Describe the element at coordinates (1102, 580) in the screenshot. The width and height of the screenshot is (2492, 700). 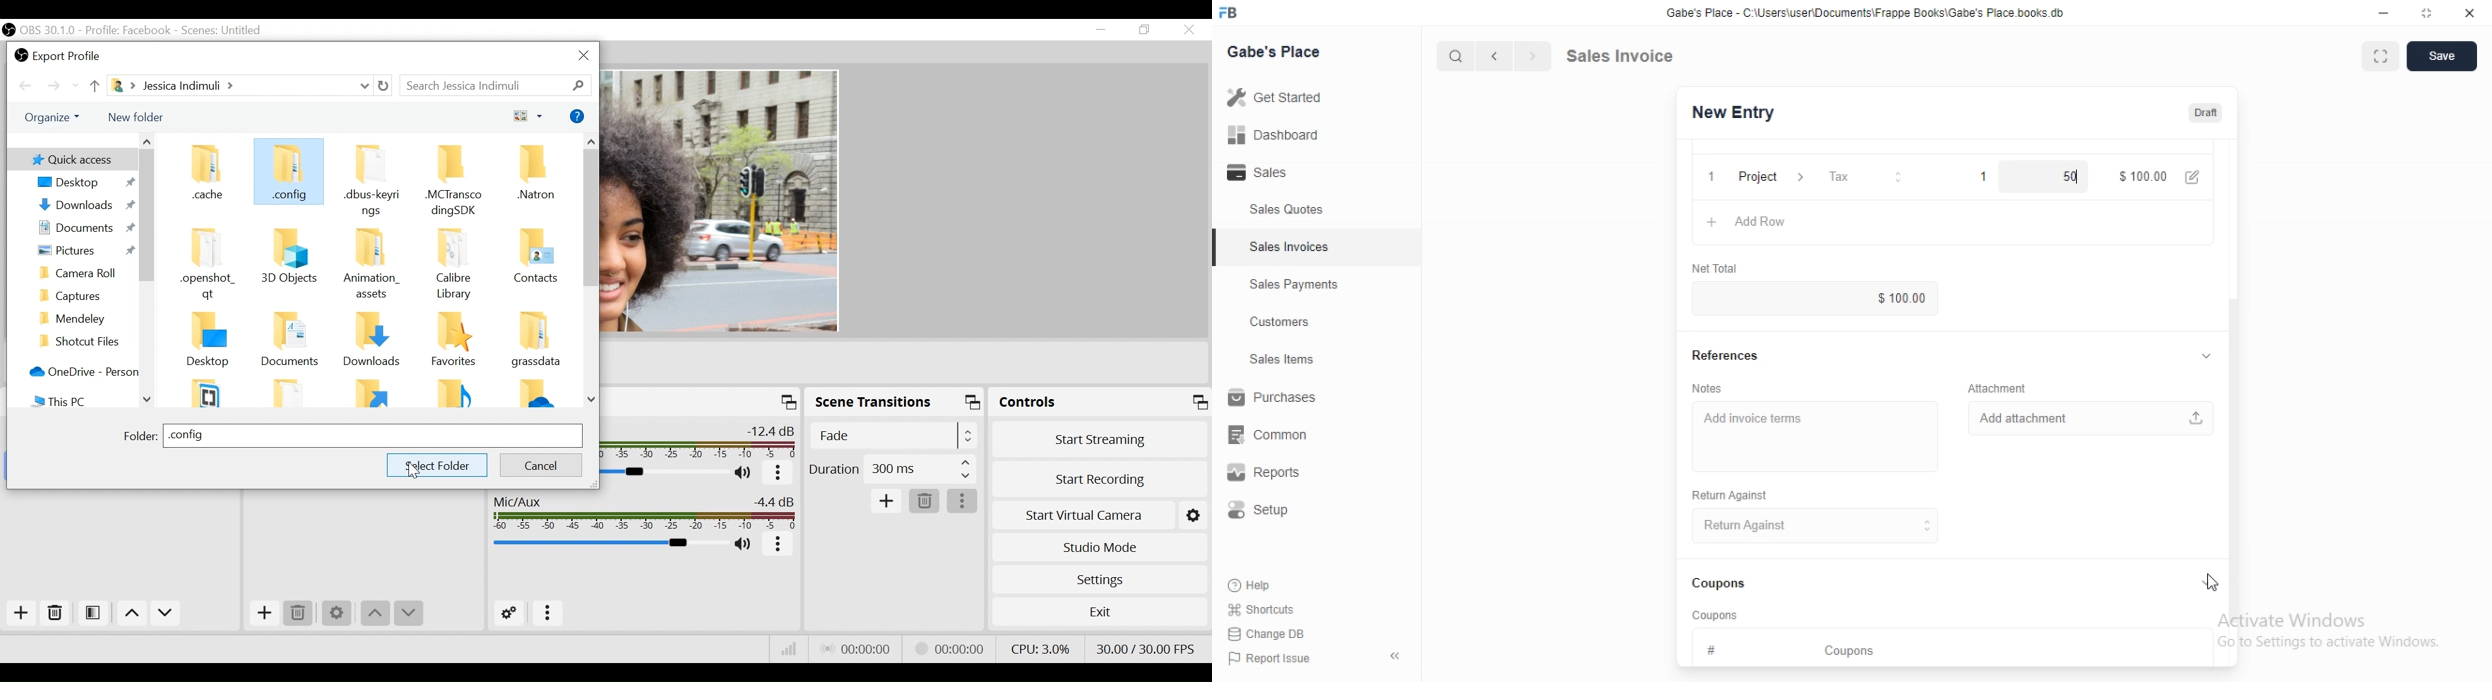
I see `Settings` at that location.